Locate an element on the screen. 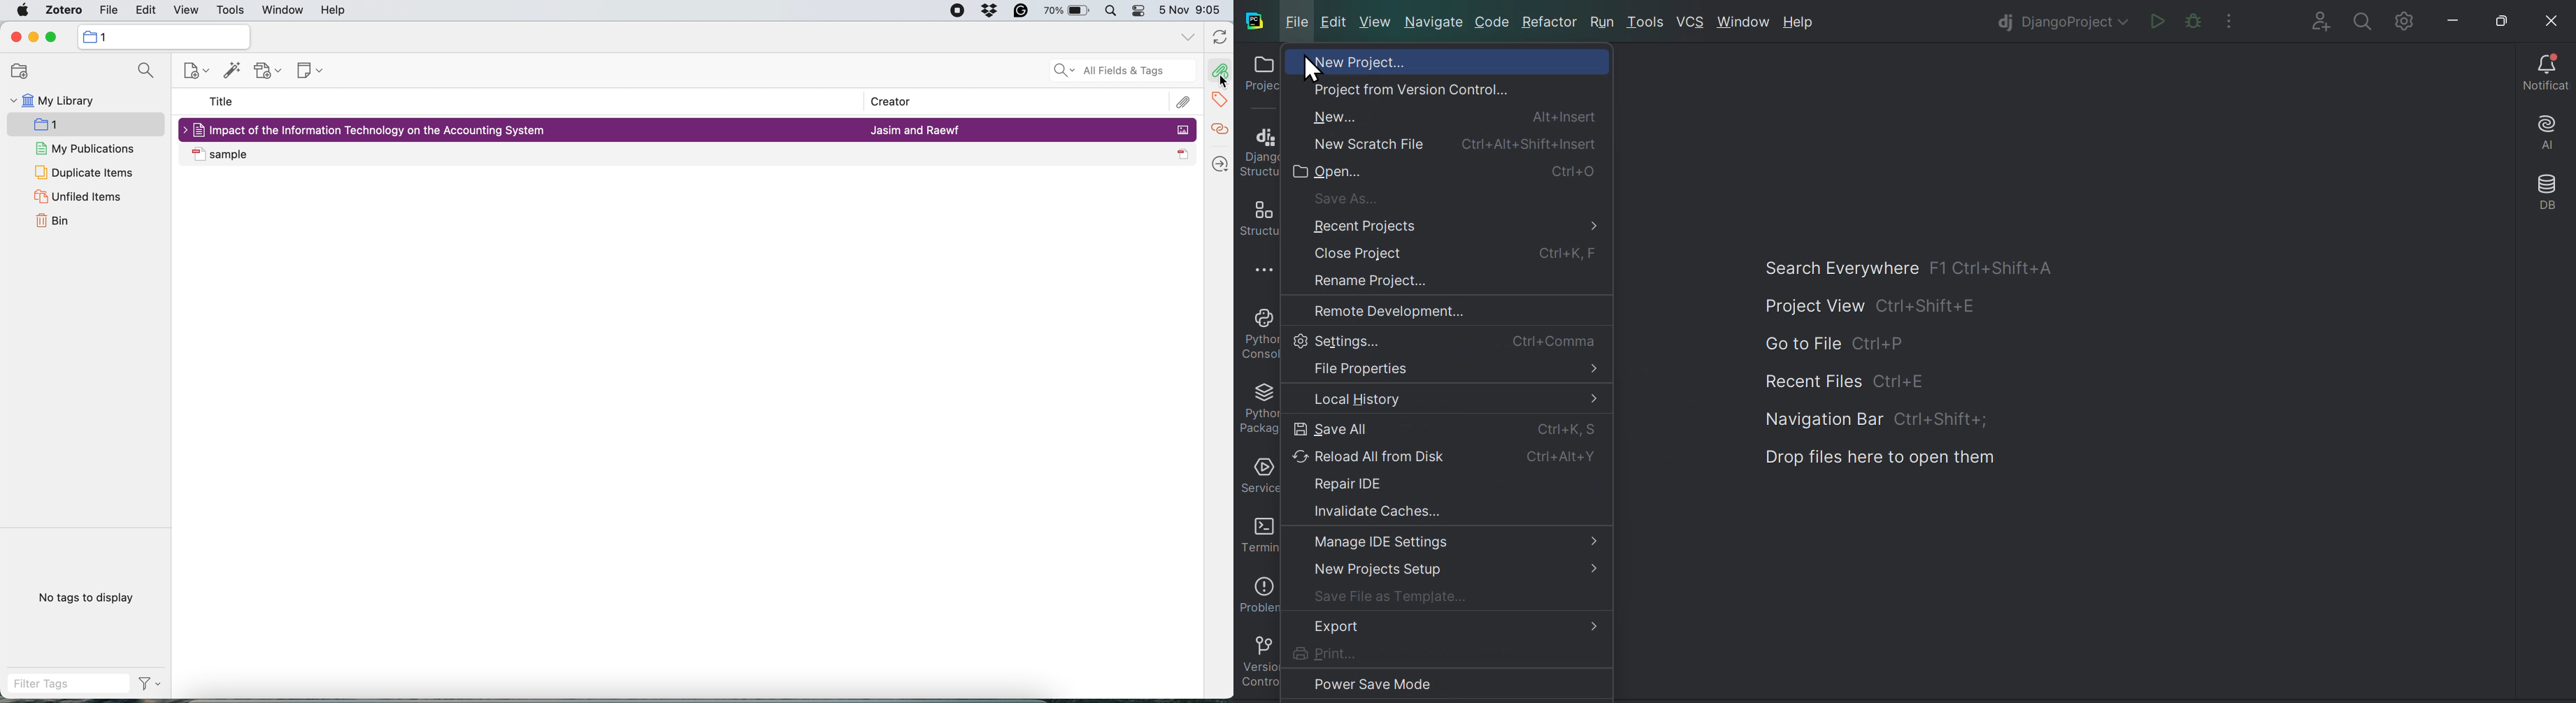 This screenshot has width=2576, height=728. attachement is located at coordinates (1181, 102).